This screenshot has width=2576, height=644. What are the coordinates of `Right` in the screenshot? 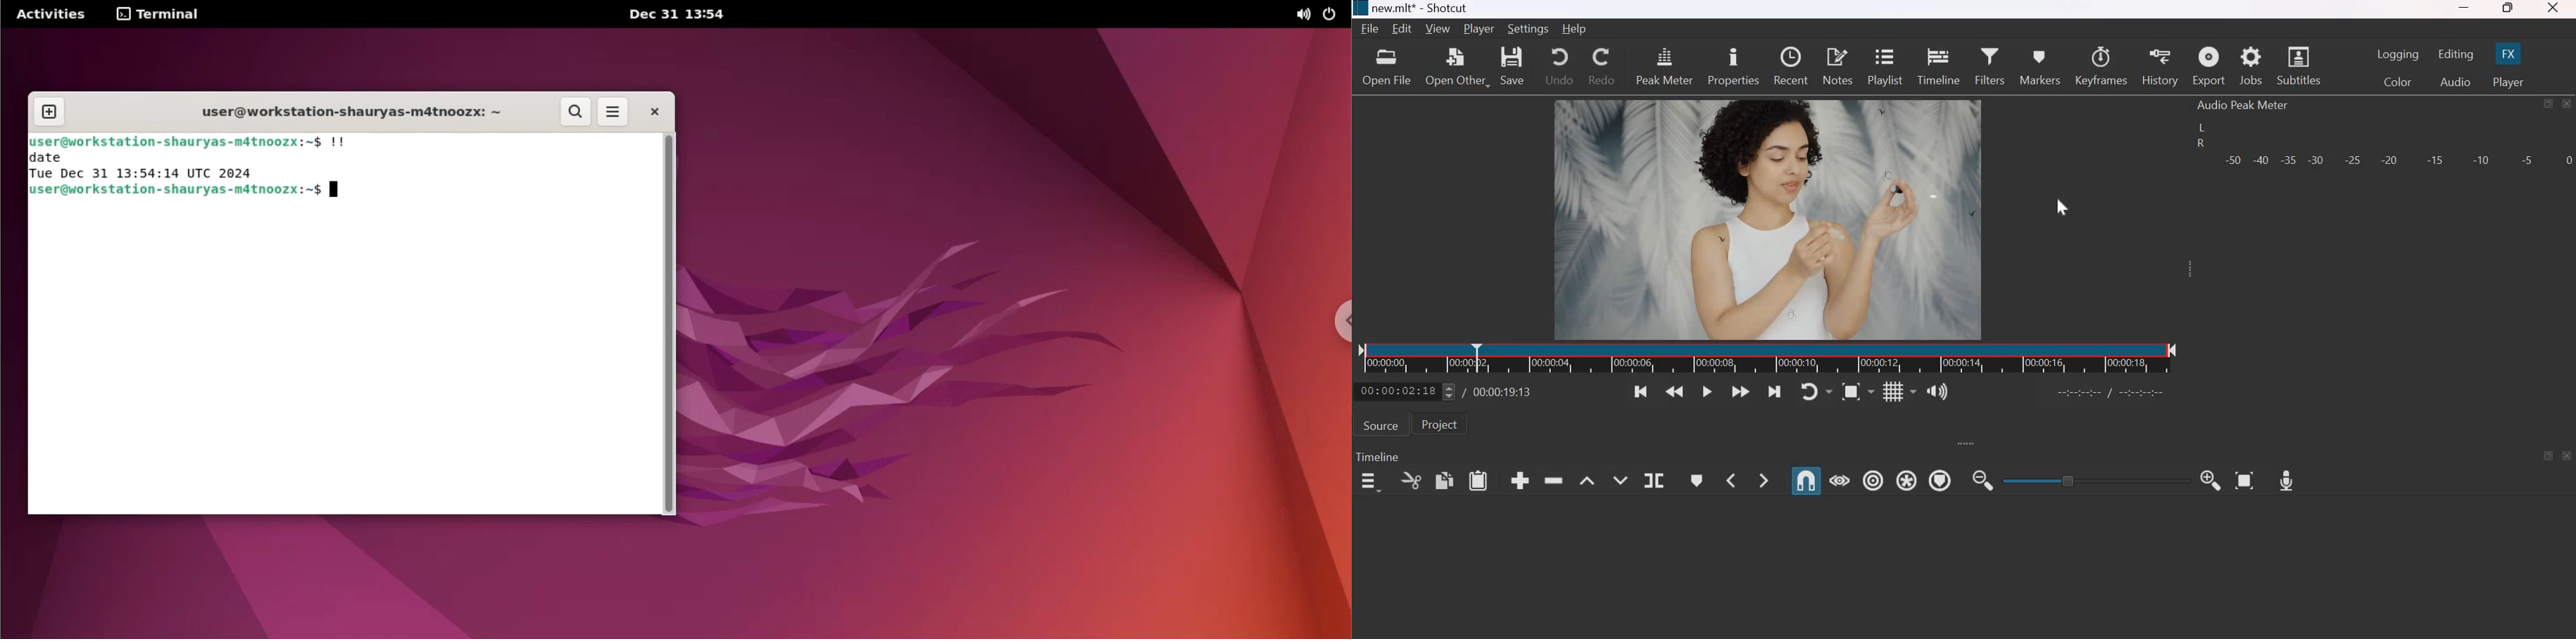 It's located at (2200, 144).